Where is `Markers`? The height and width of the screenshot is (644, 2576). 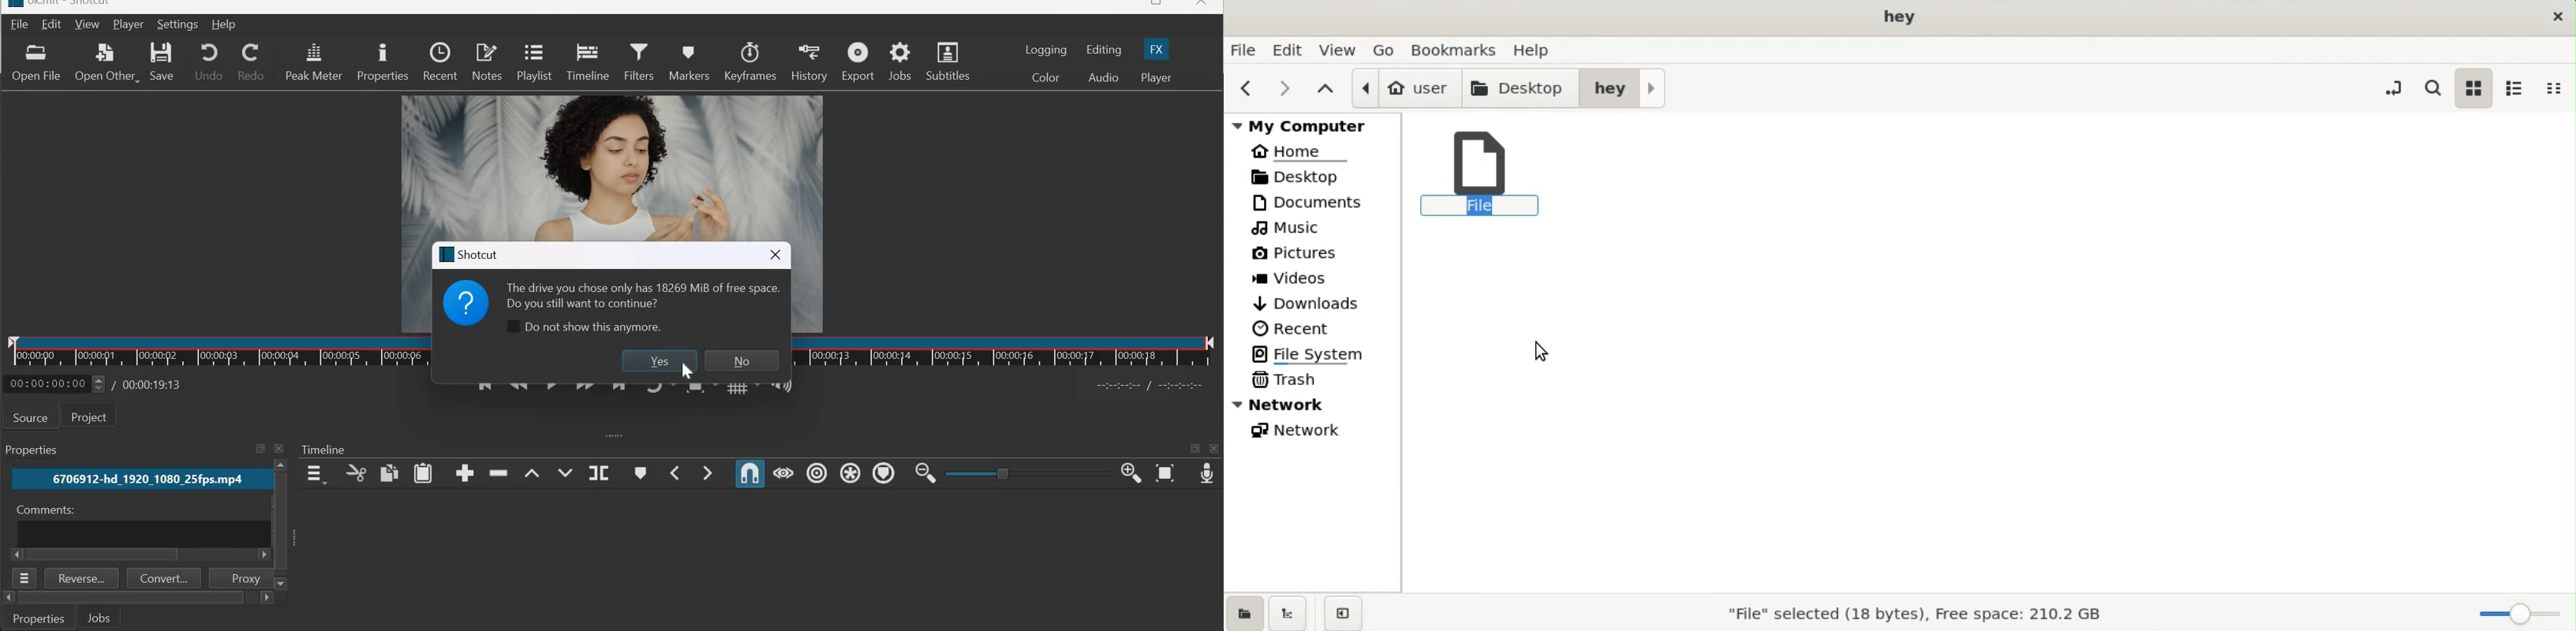 Markers is located at coordinates (691, 62).